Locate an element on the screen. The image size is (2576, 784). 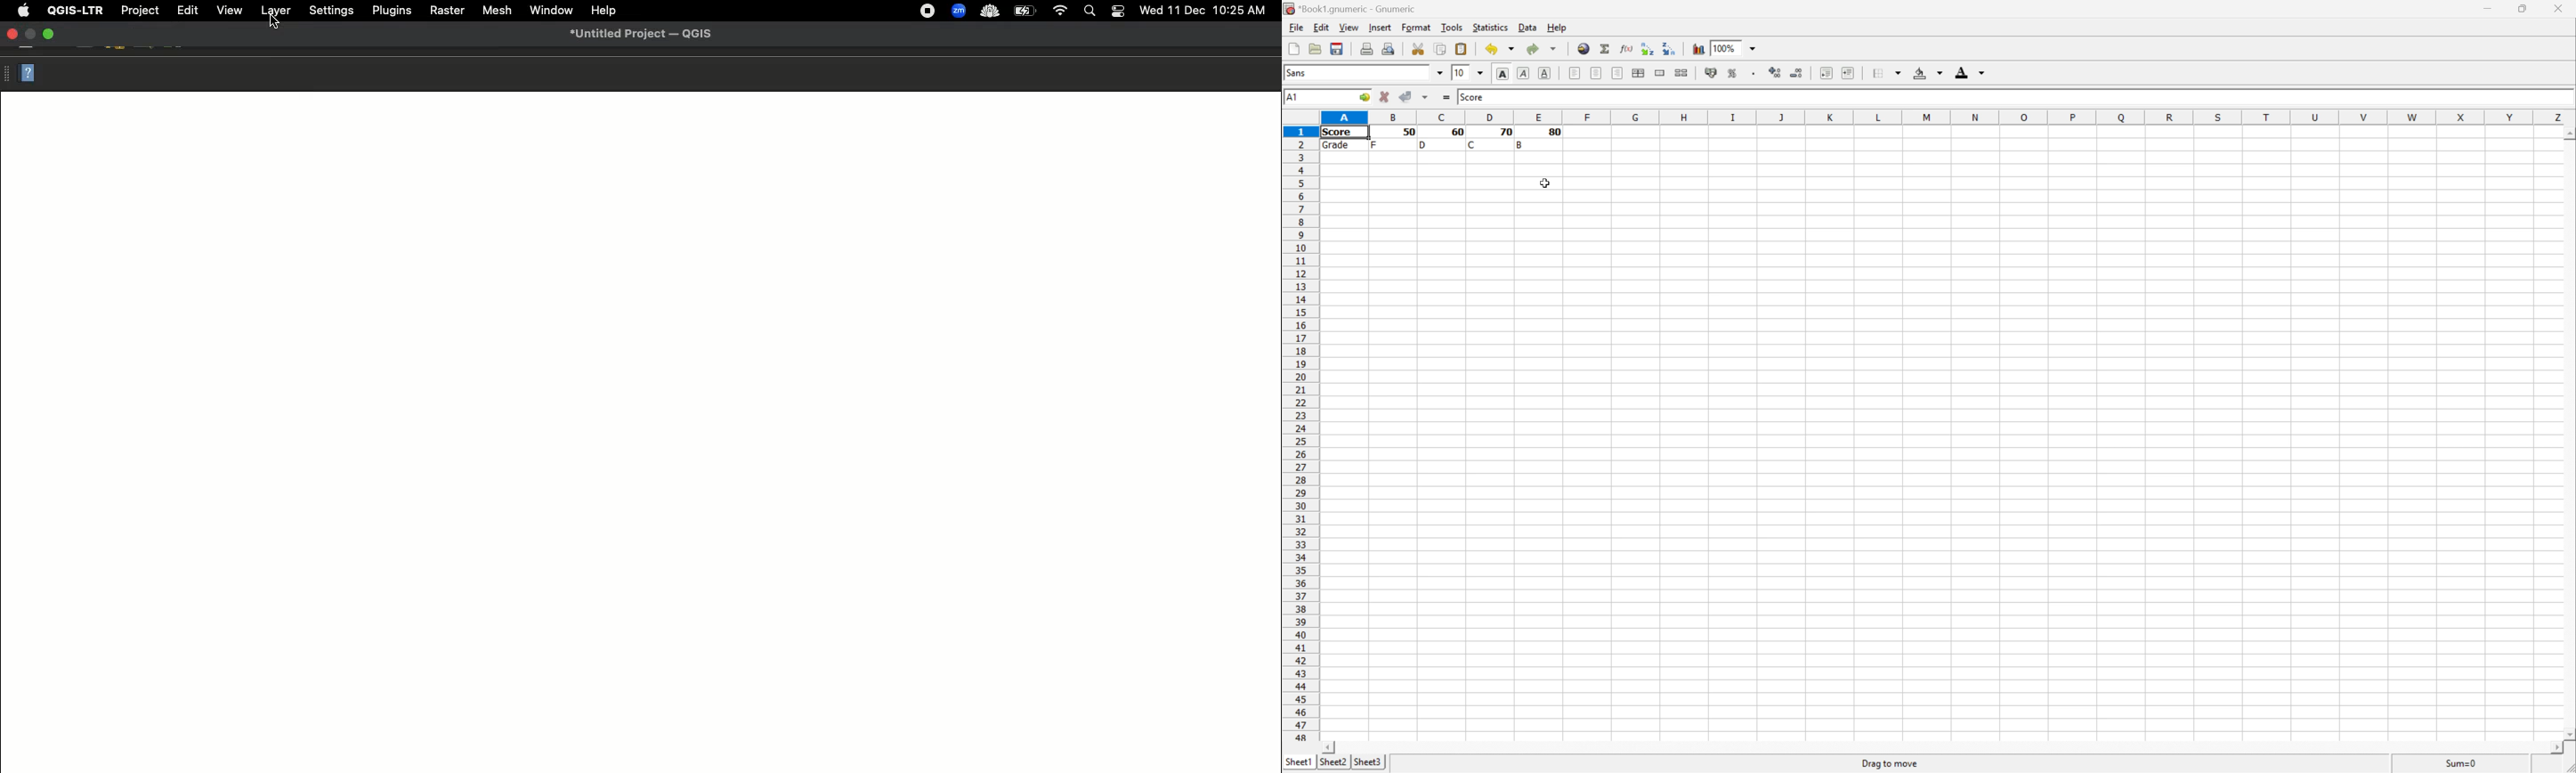
edit is located at coordinates (1321, 28).